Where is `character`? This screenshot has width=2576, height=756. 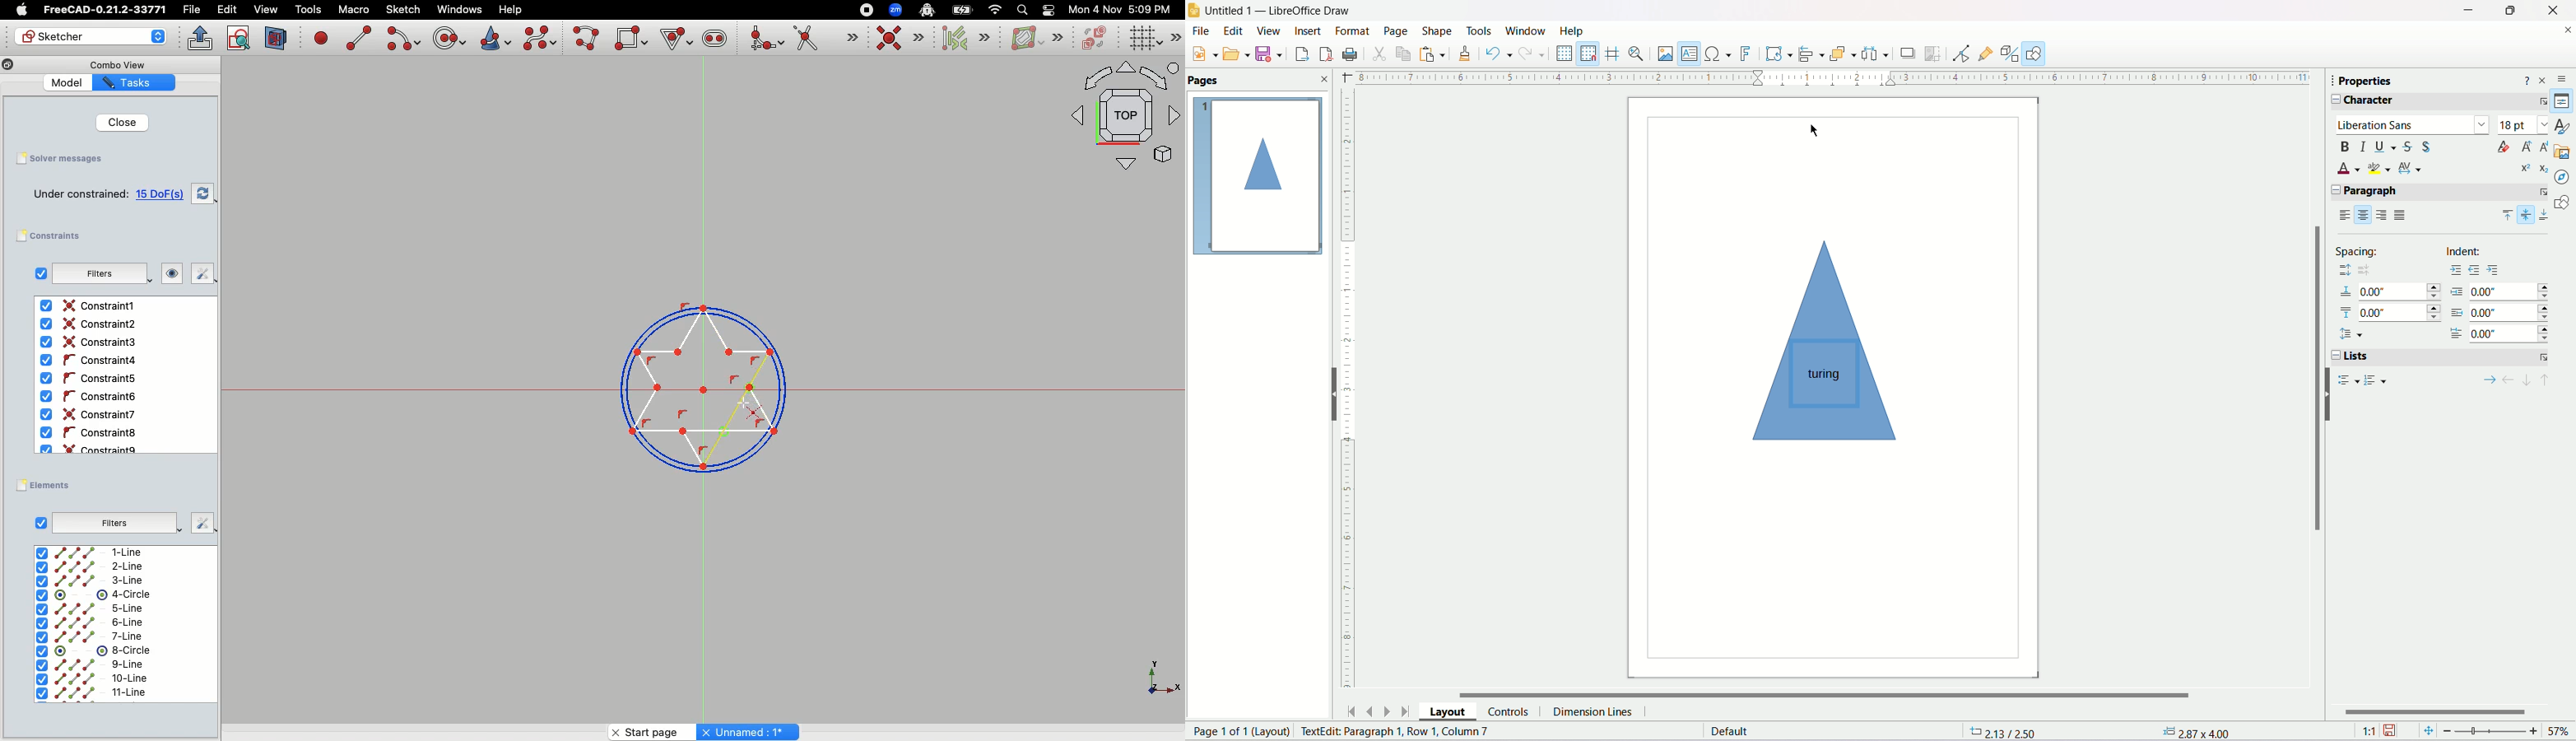 character is located at coordinates (2440, 102).